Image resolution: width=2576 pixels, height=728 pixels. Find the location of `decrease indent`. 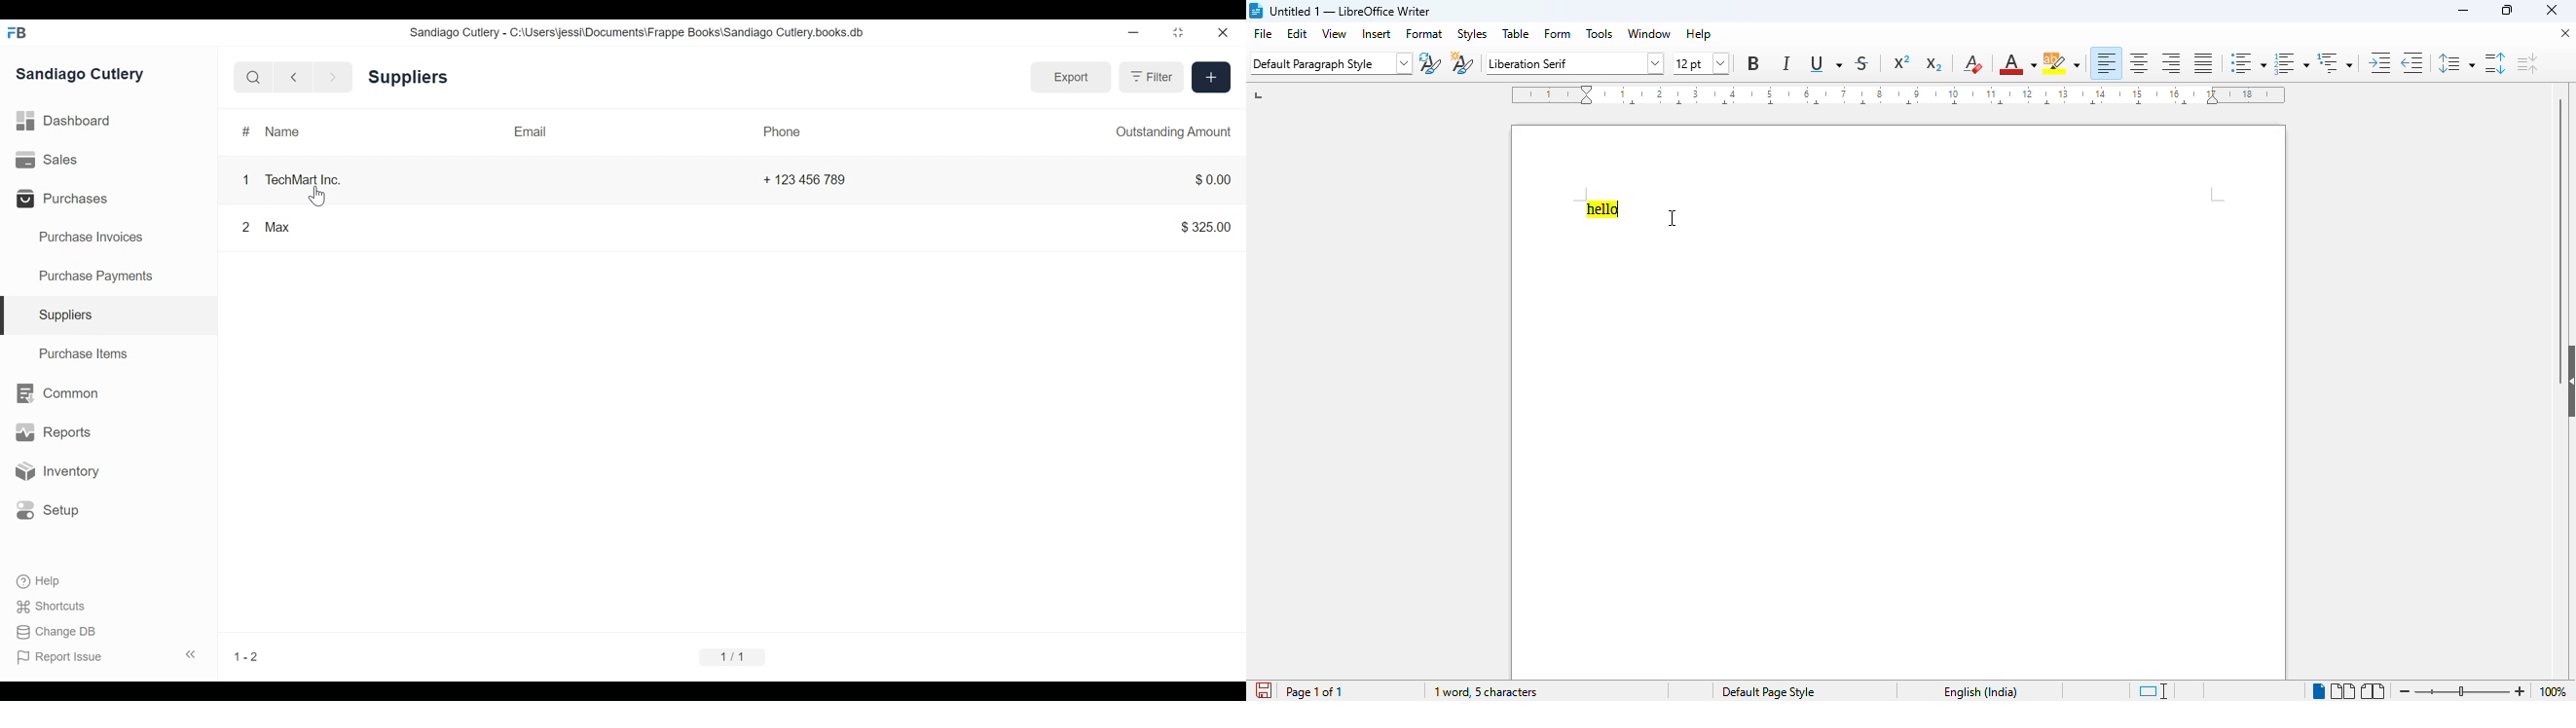

decrease indent is located at coordinates (2411, 62).